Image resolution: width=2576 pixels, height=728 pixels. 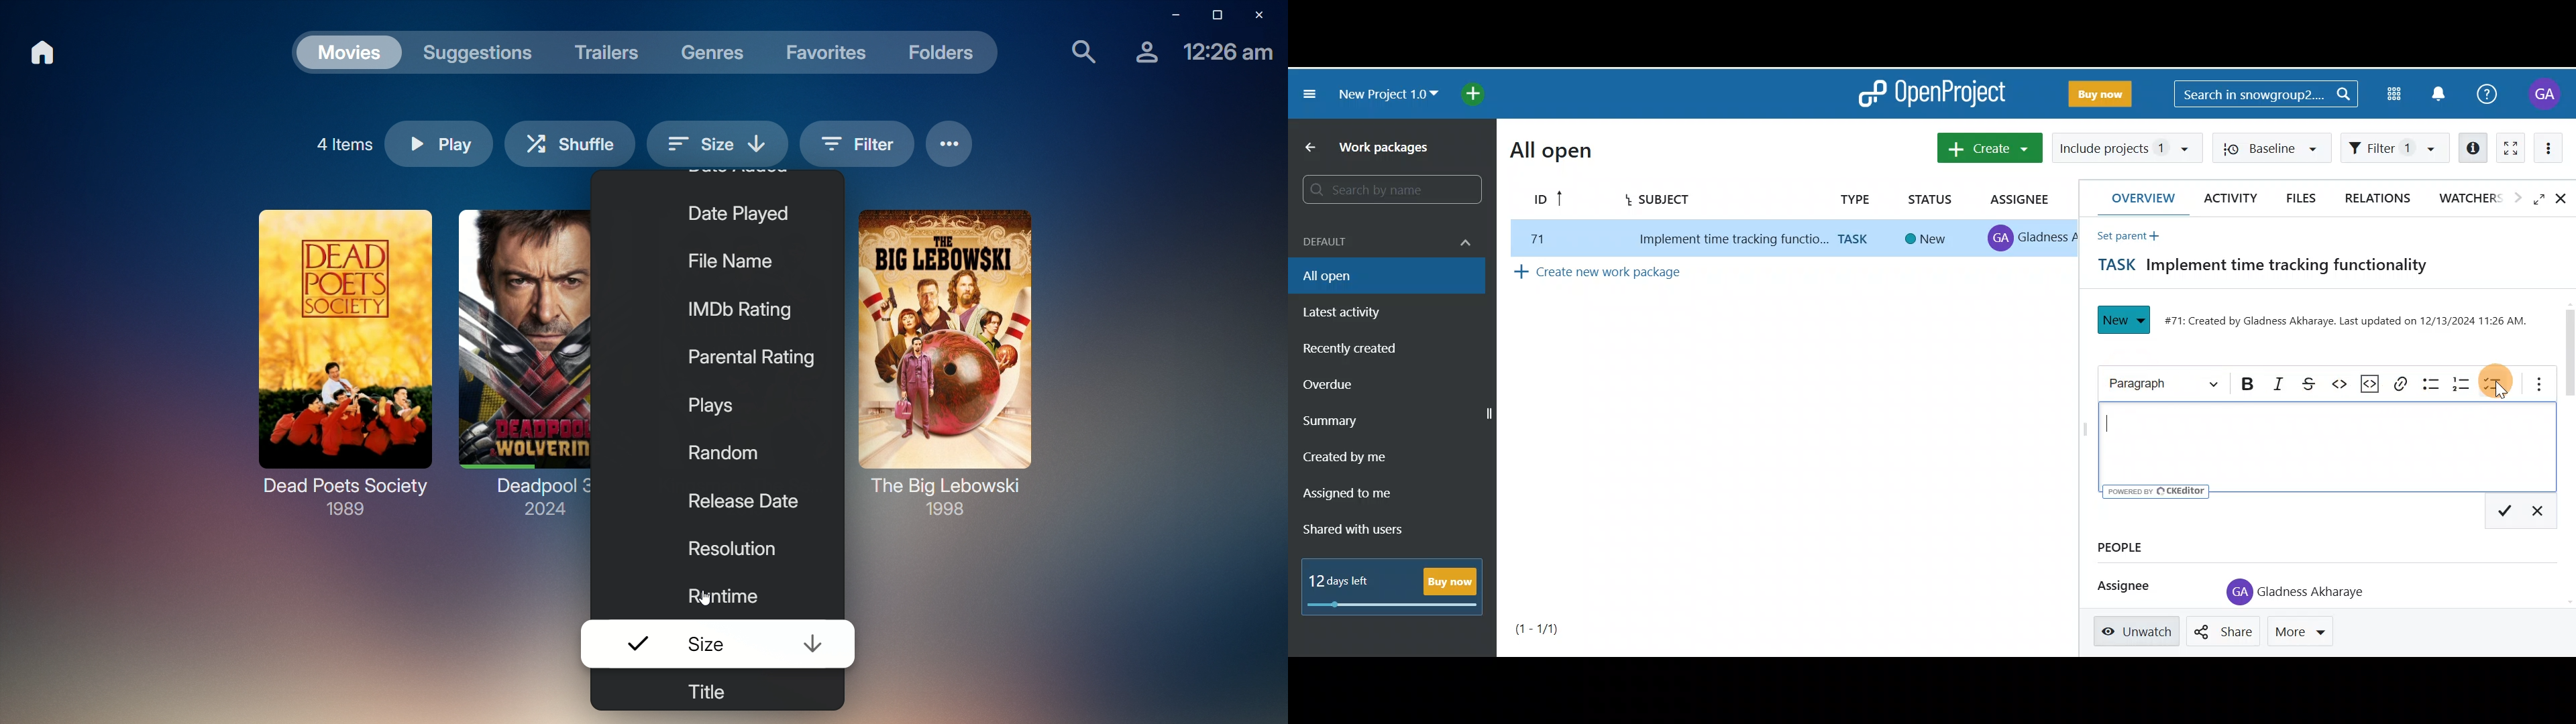 I want to click on Latest activity, so click(x=1353, y=311).